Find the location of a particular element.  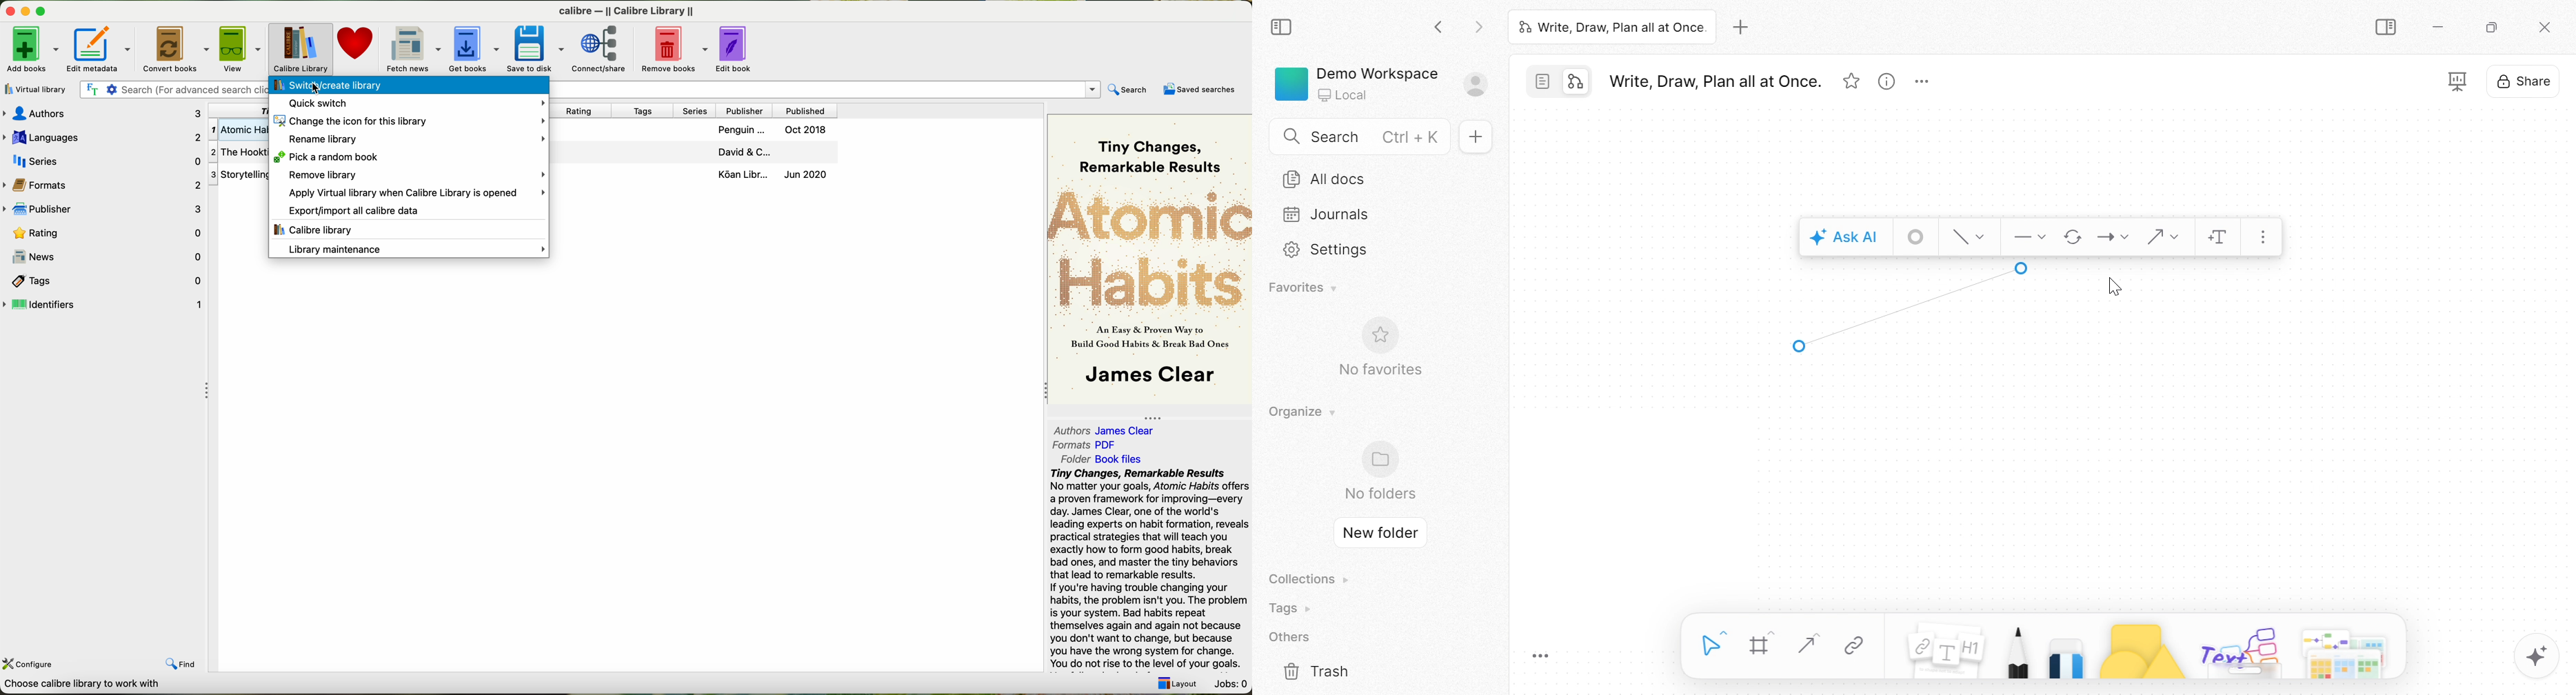

Tiny Changes, Remarkable Results

No matter your goals, Atomic Habits offer
a proven framework for improving—every
day. James Clear, one of the world's
leading experts on habit formation, revea
practical strategies that will teach you
exactly how to form good habits, break
bad ones, and master the tiny behaviors
that lead to remarkable results.

If you're having trouble changing your
habits, the problem isn't you. The probler
is your system. Bad habits repeat
themselves again and again not because
you don't want to change, but because
you have the wrong system for change.
You do not rise to the level of your goals. is located at coordinates (1148, 569).